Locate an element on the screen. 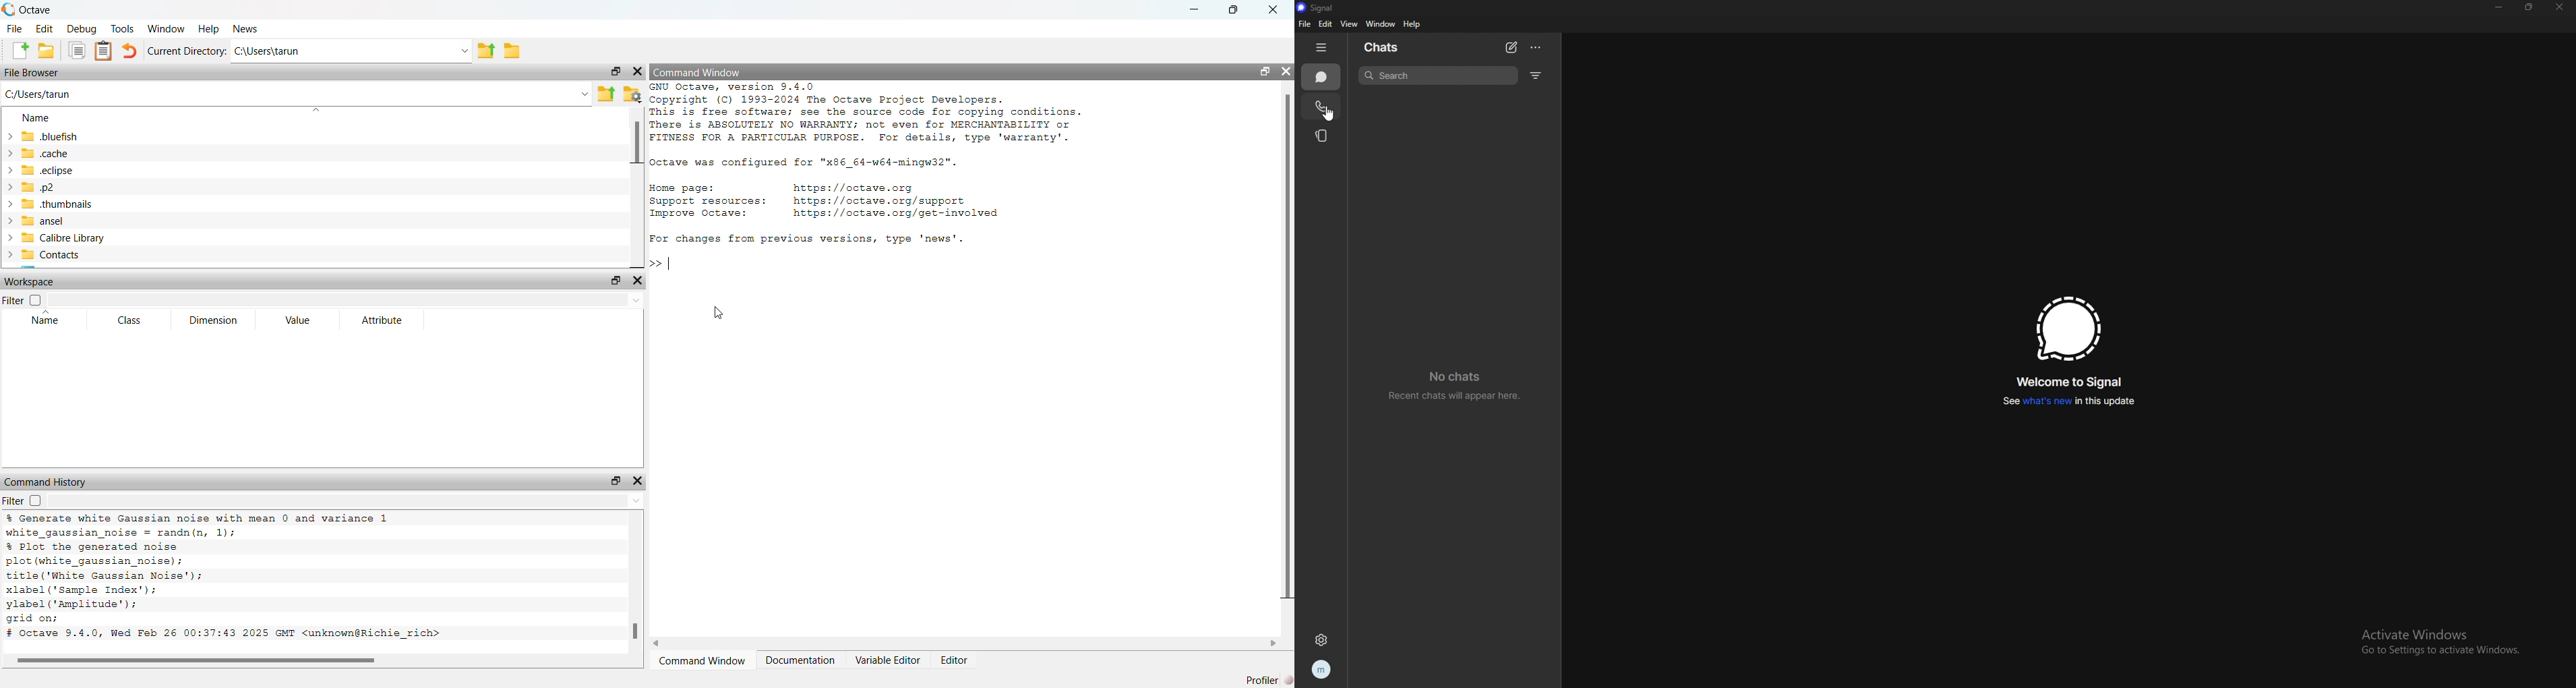  whats new is located at coordinates (2069, 402).